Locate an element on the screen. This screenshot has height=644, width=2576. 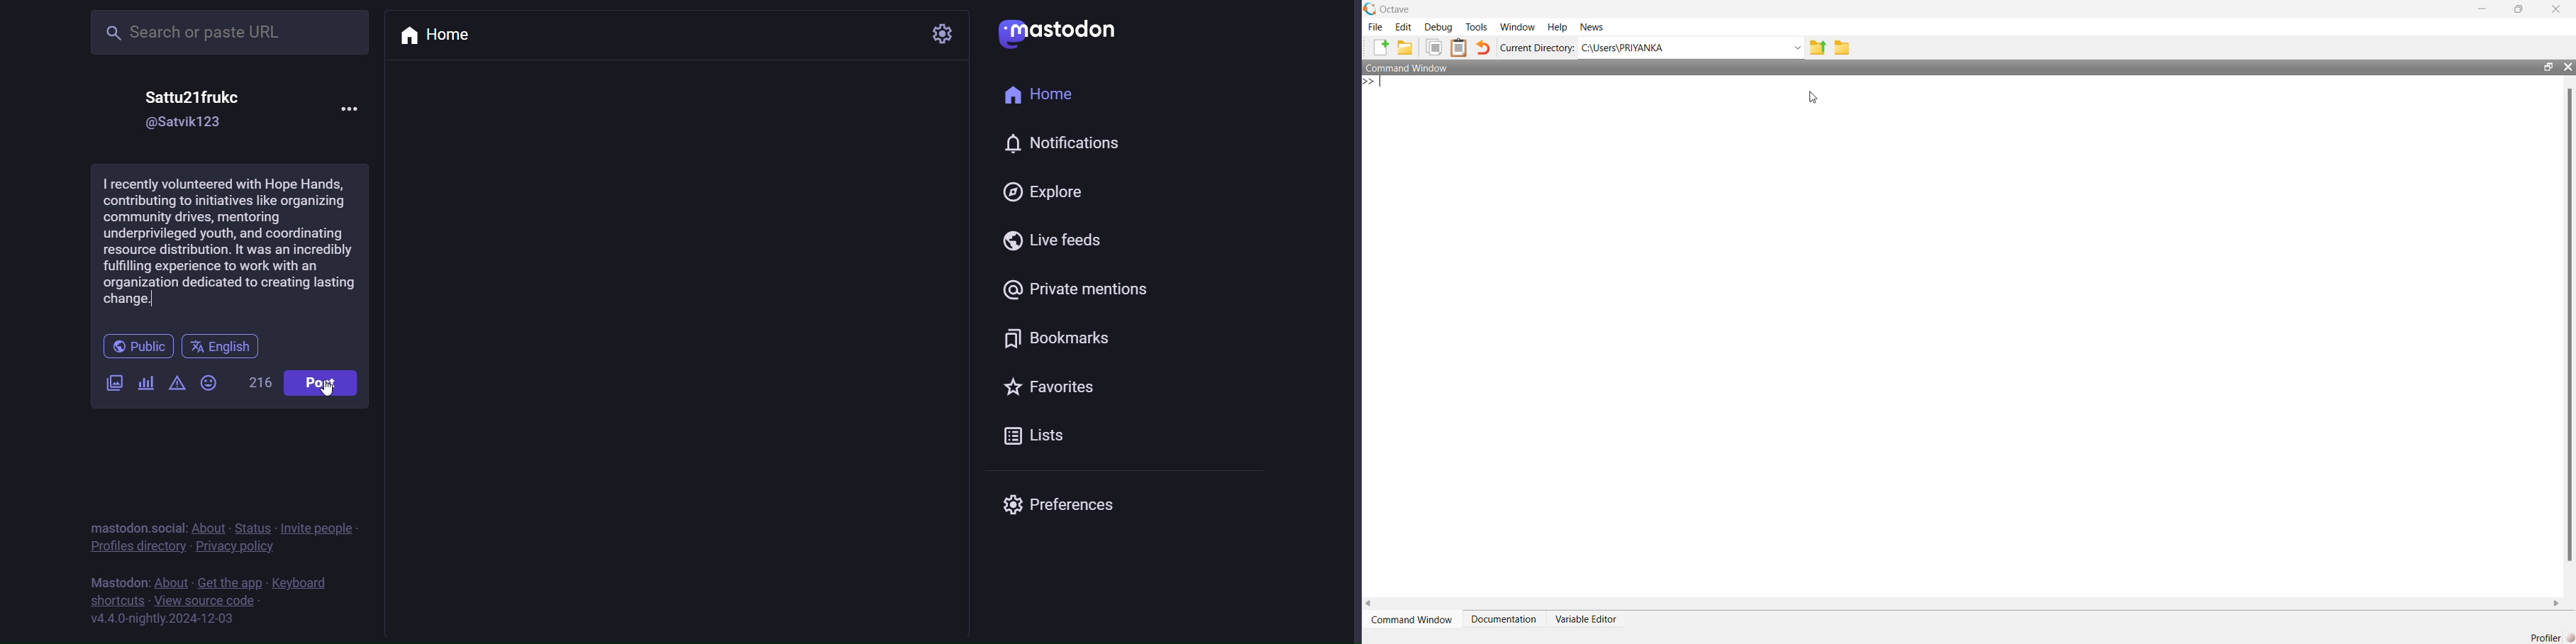
about is located at coordinates (171, 582).